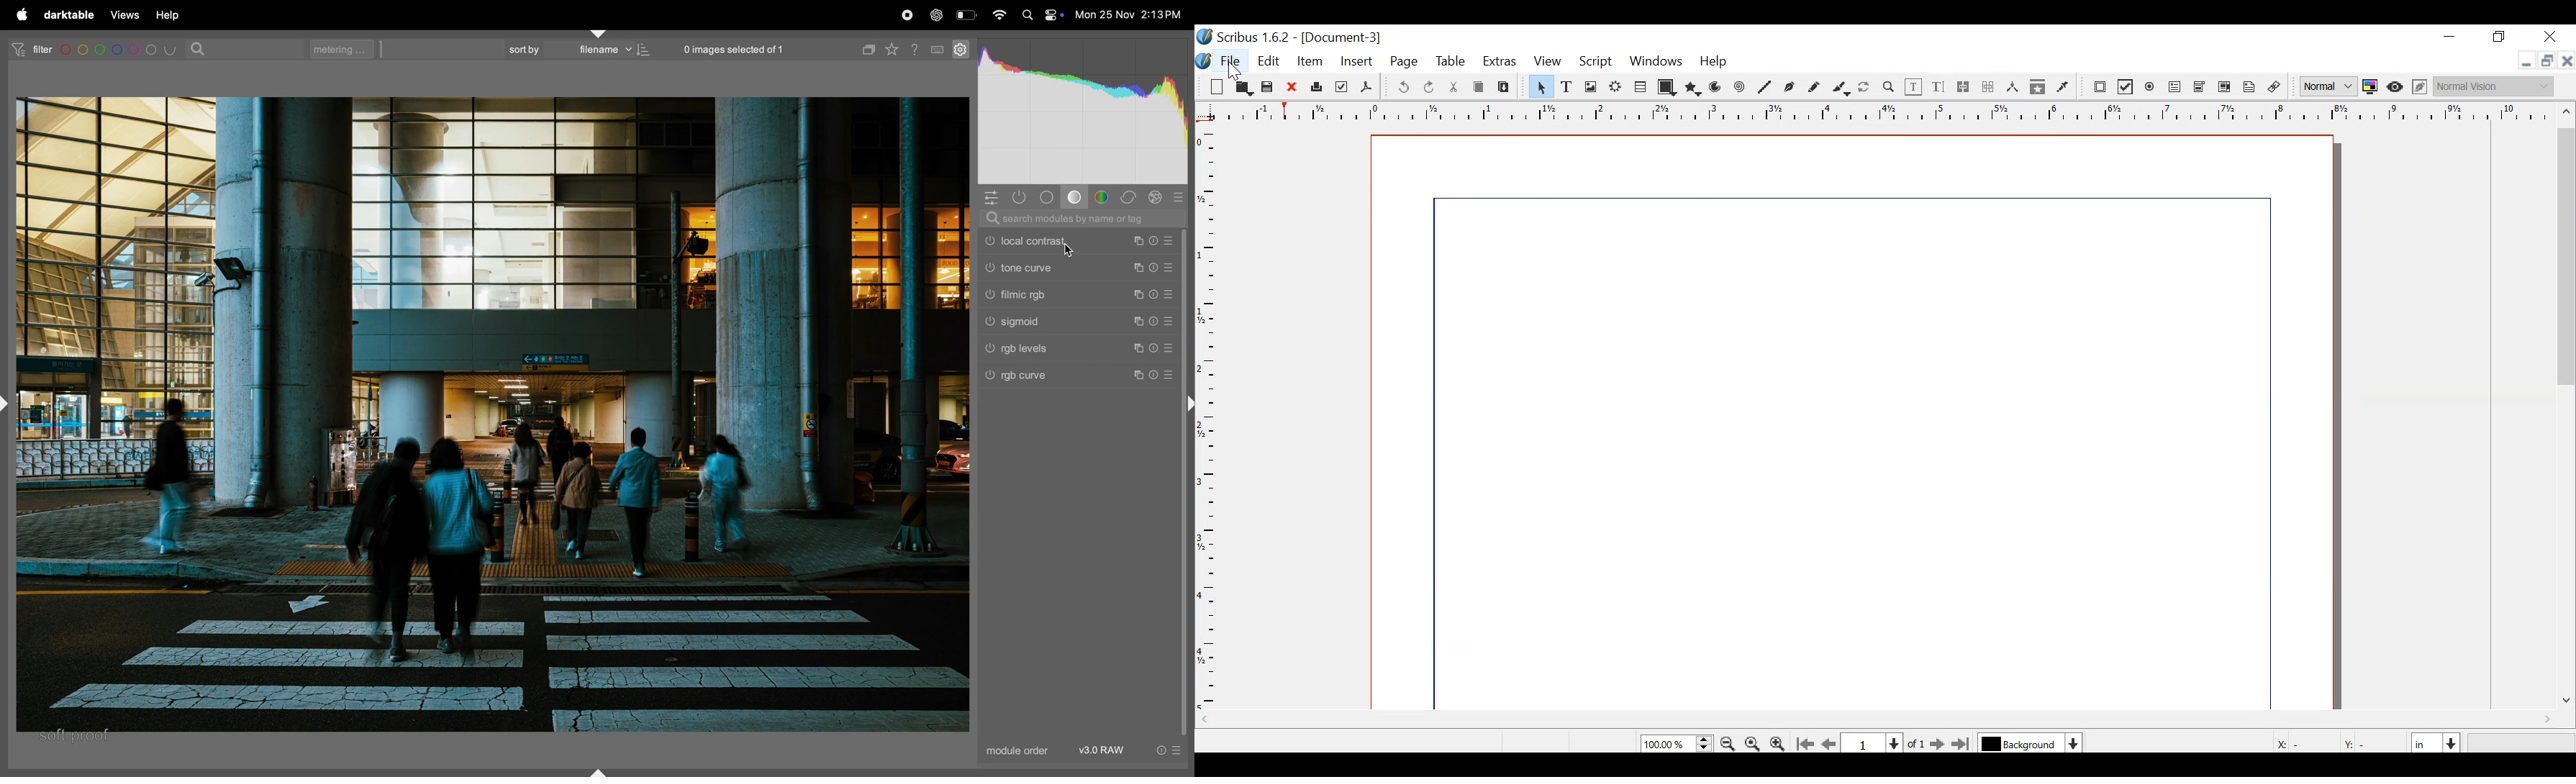  Describe the element at coordinates (1080, 219) in the screenshot. I see `searchbar` at that location.